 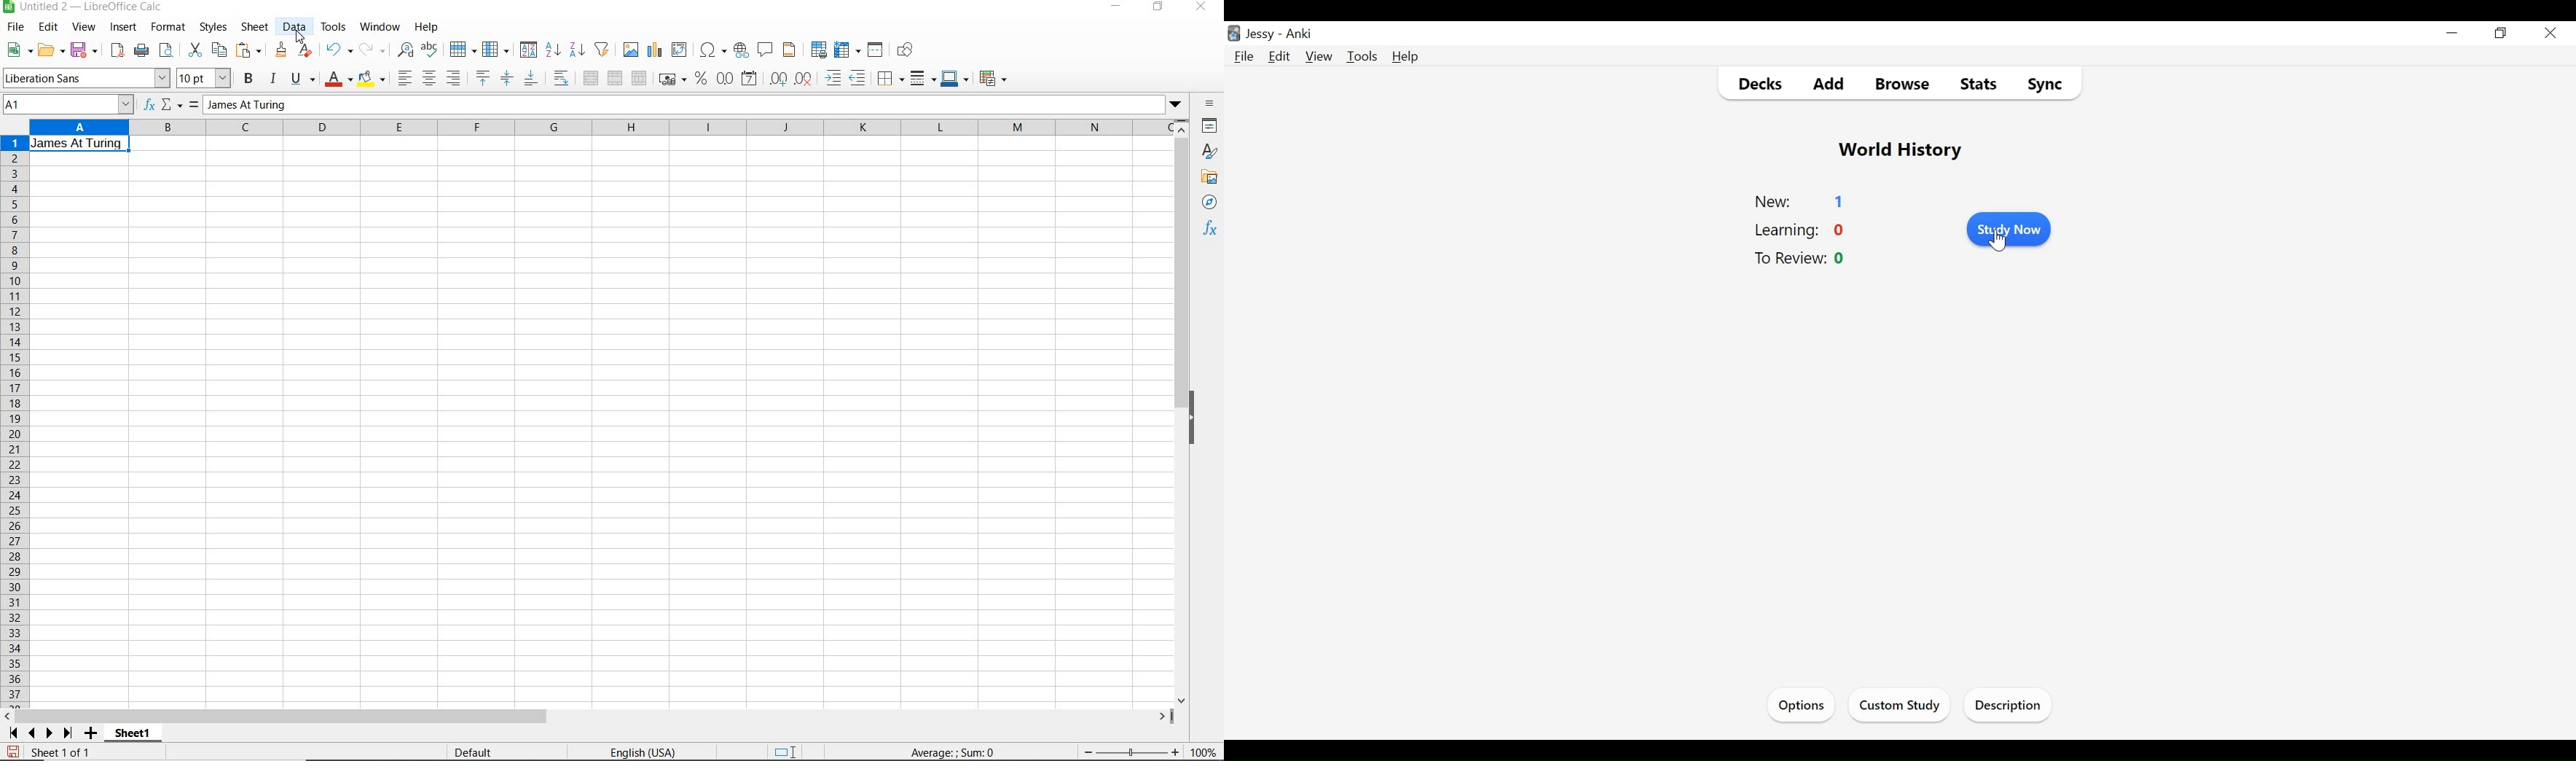 What do you see at coordinates (860, 78) in the screenshot?
I see `decrease indent` at bounding box center [860, 78].